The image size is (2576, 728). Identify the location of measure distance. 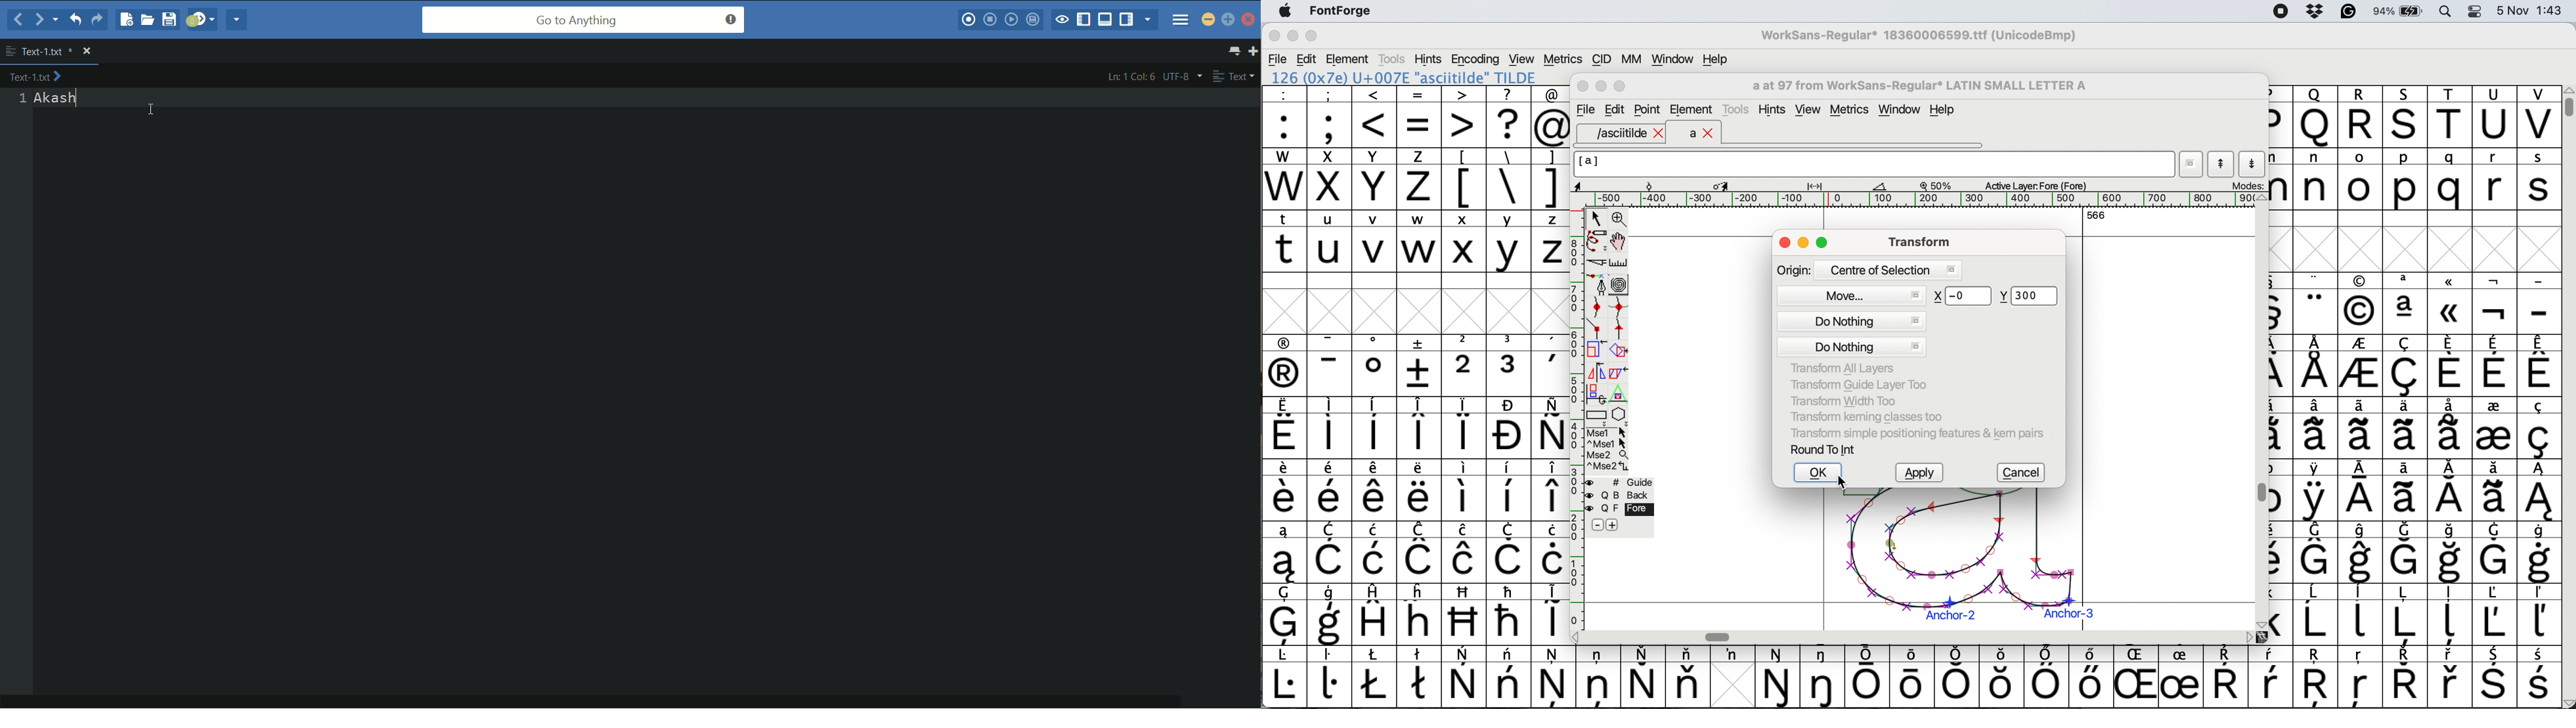
(1619, 263).